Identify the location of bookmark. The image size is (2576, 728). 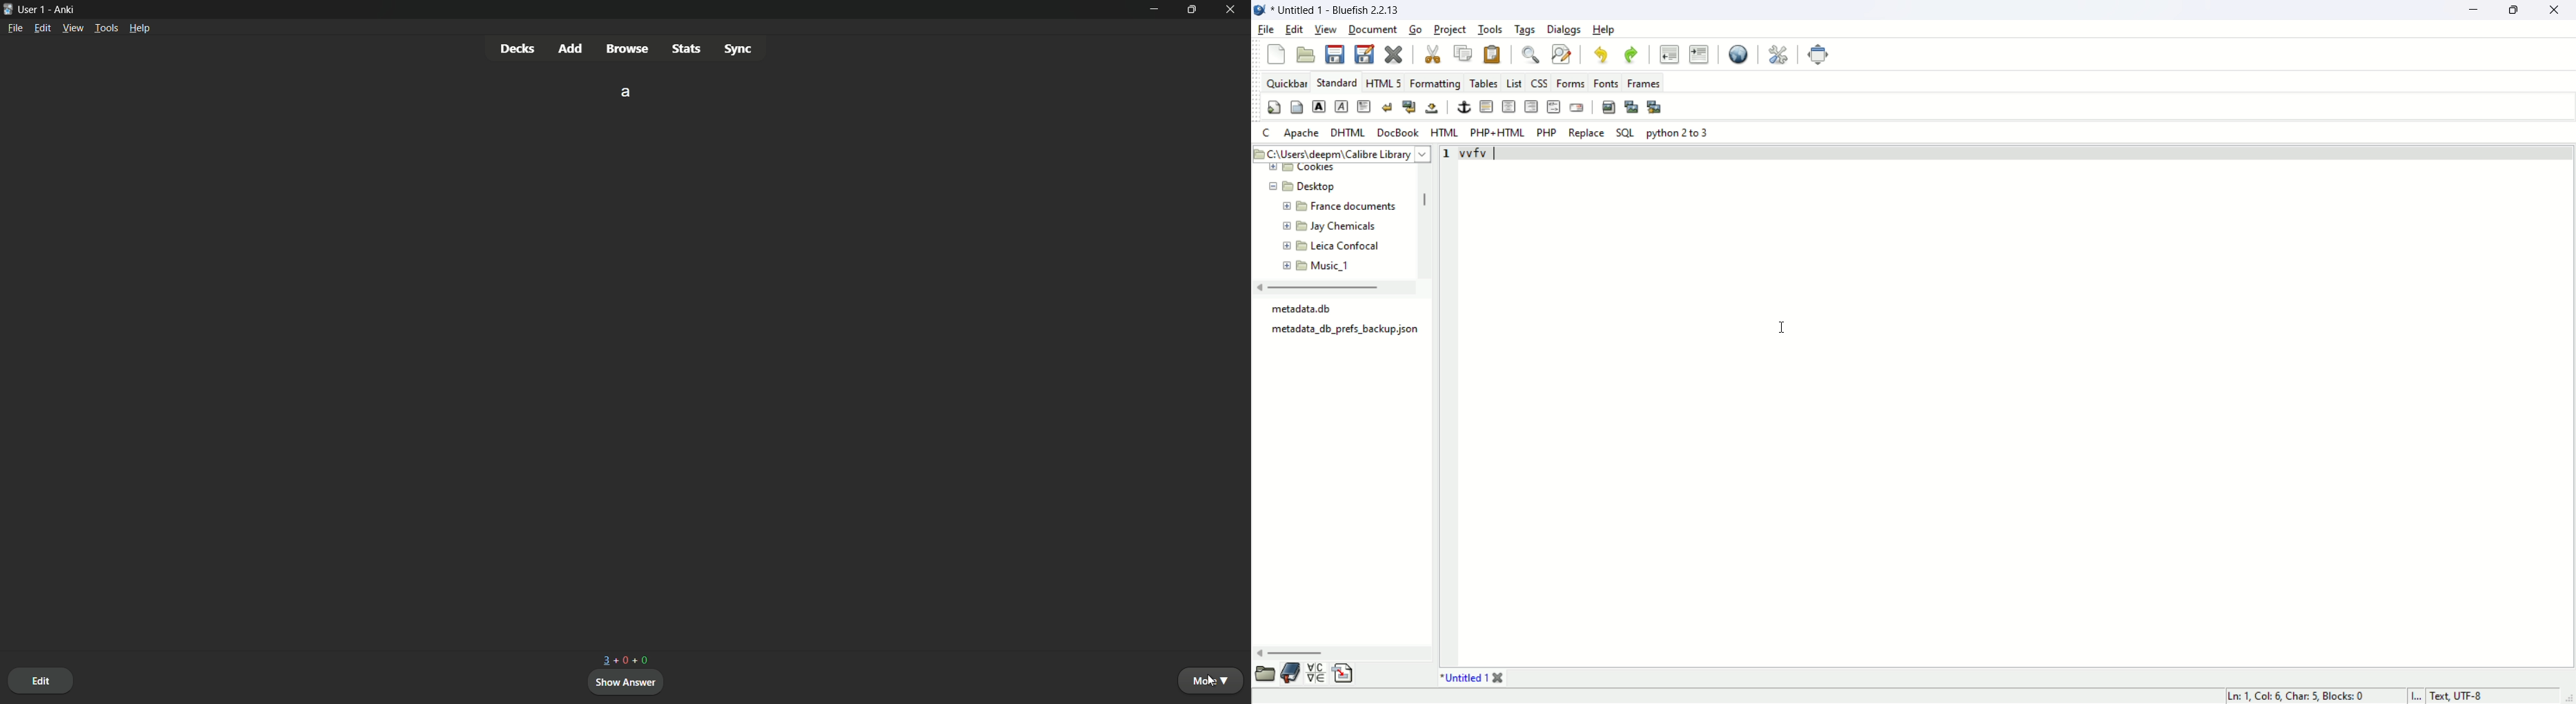
(1290, 674).